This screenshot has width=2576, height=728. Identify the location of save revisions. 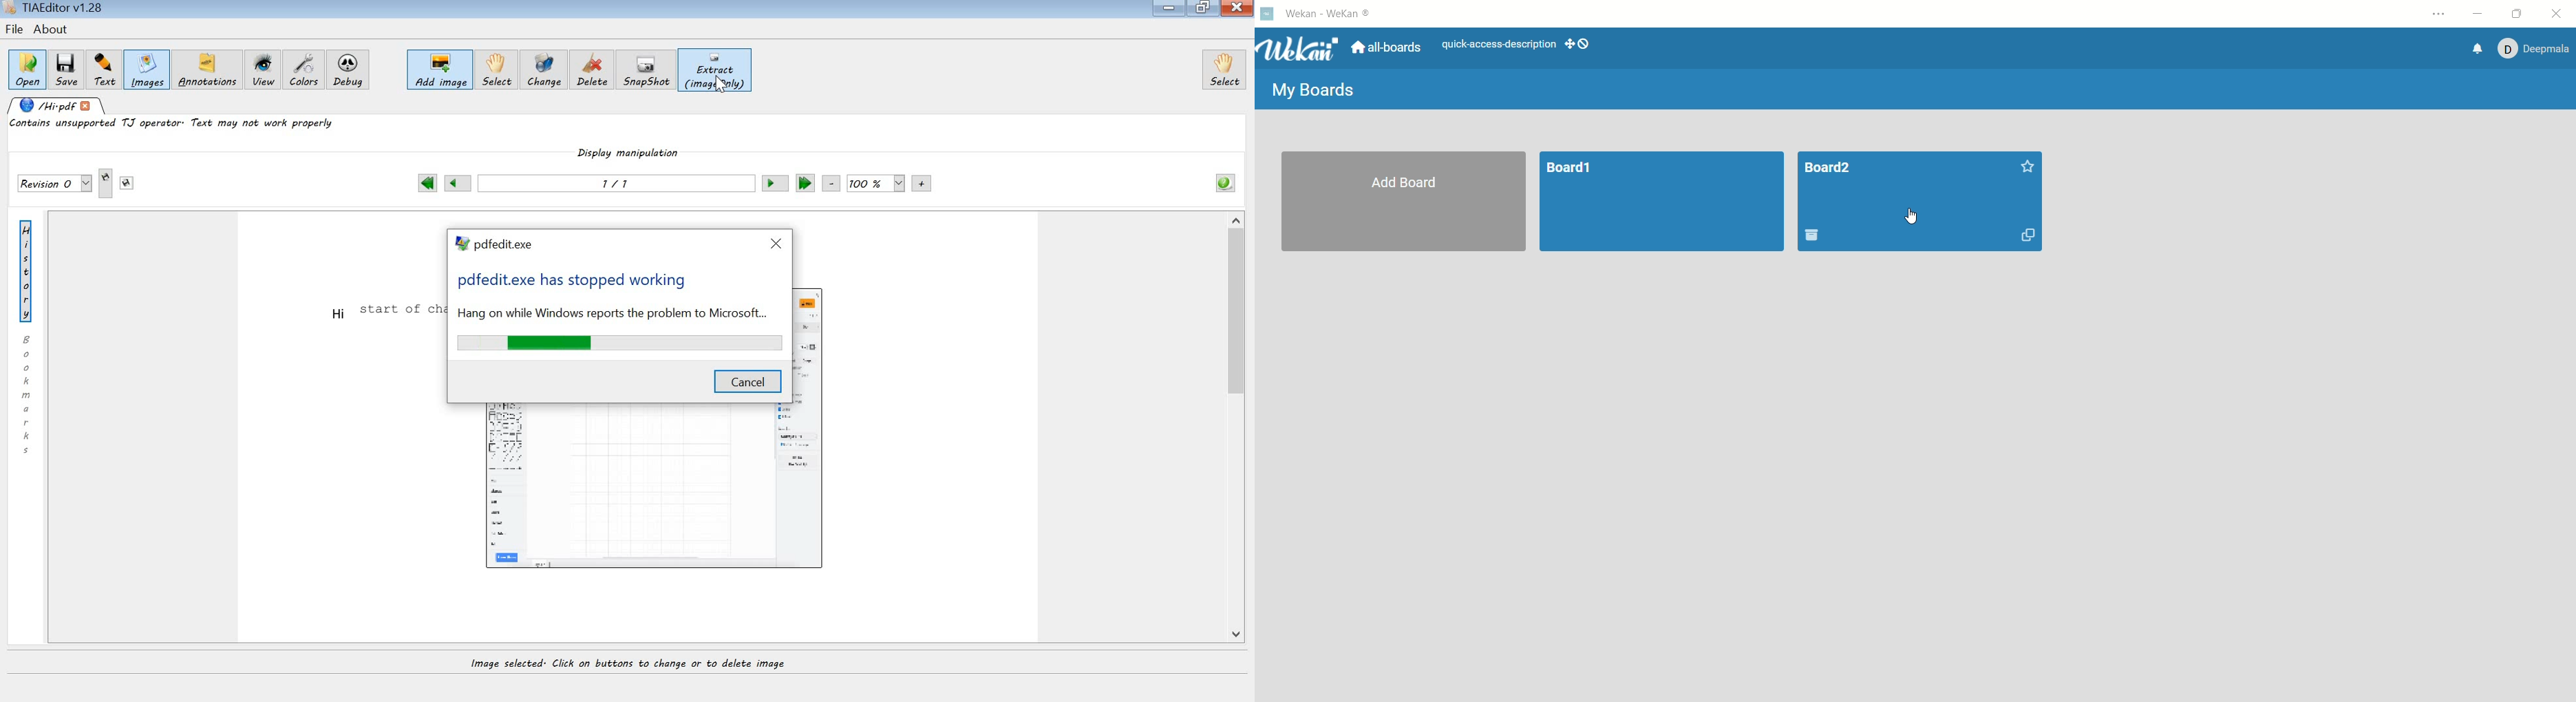
(54, 184).